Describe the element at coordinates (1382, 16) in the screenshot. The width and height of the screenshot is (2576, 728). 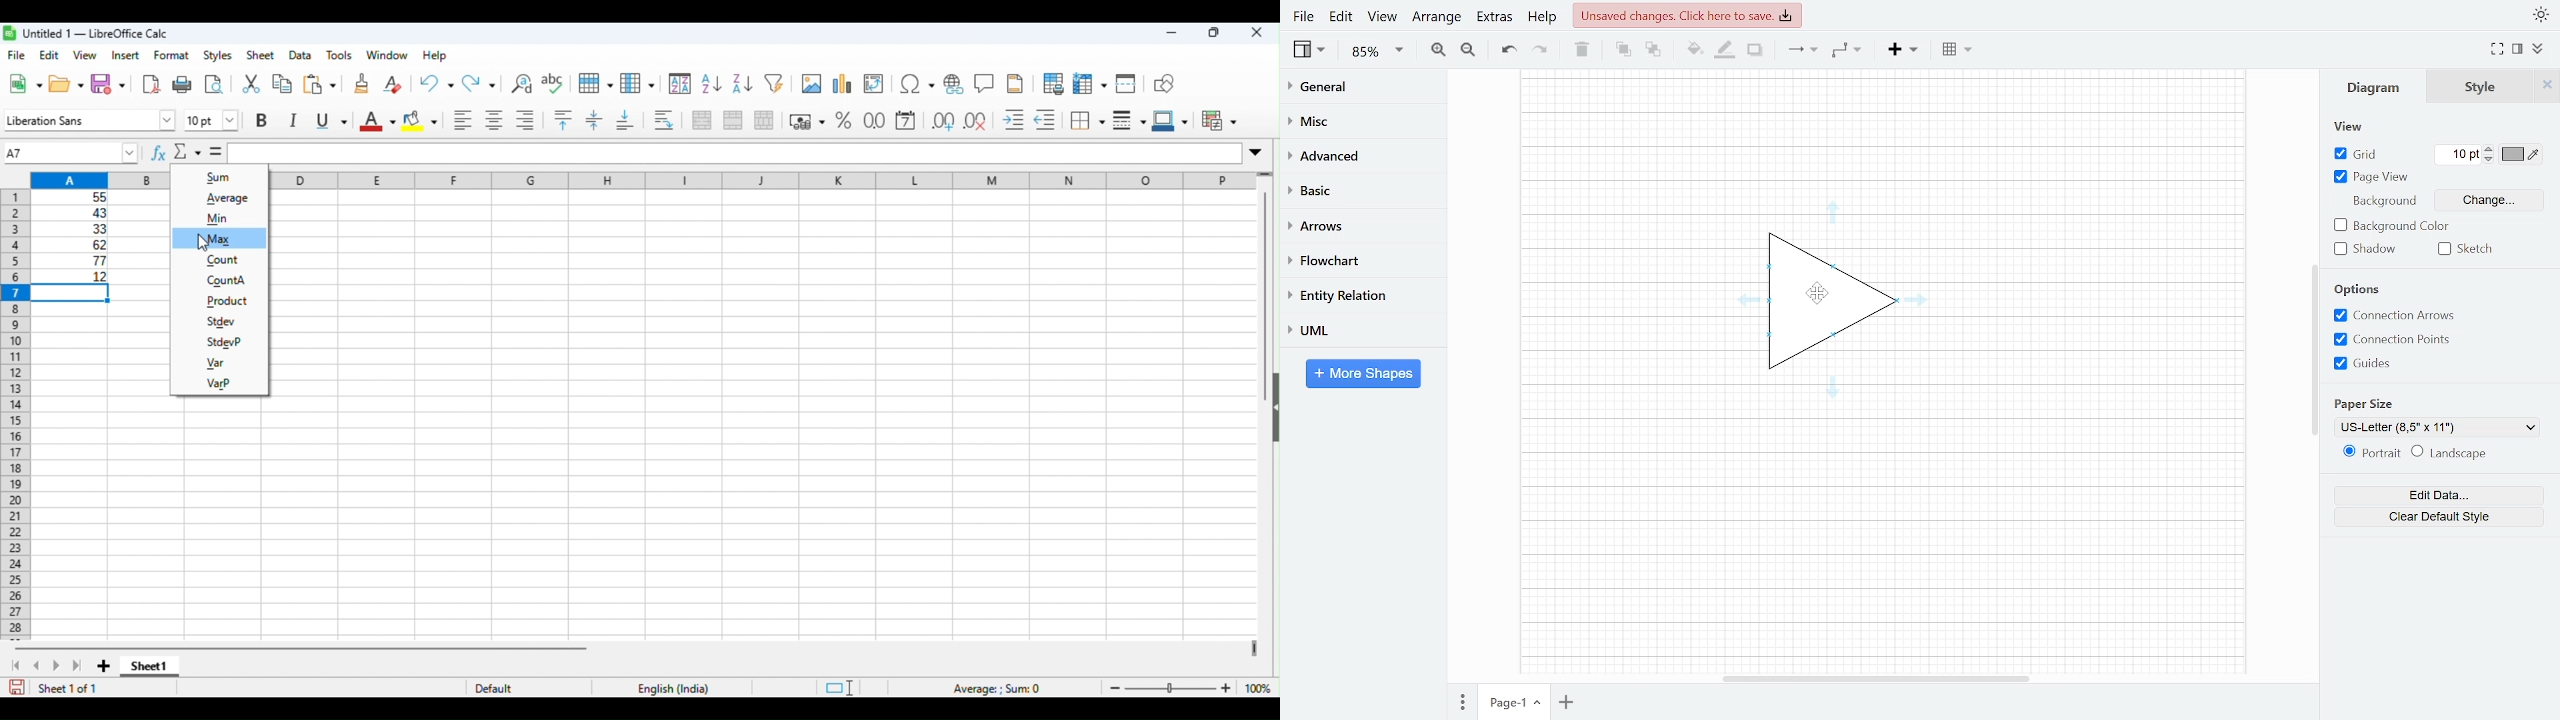
I see `View` at that location.